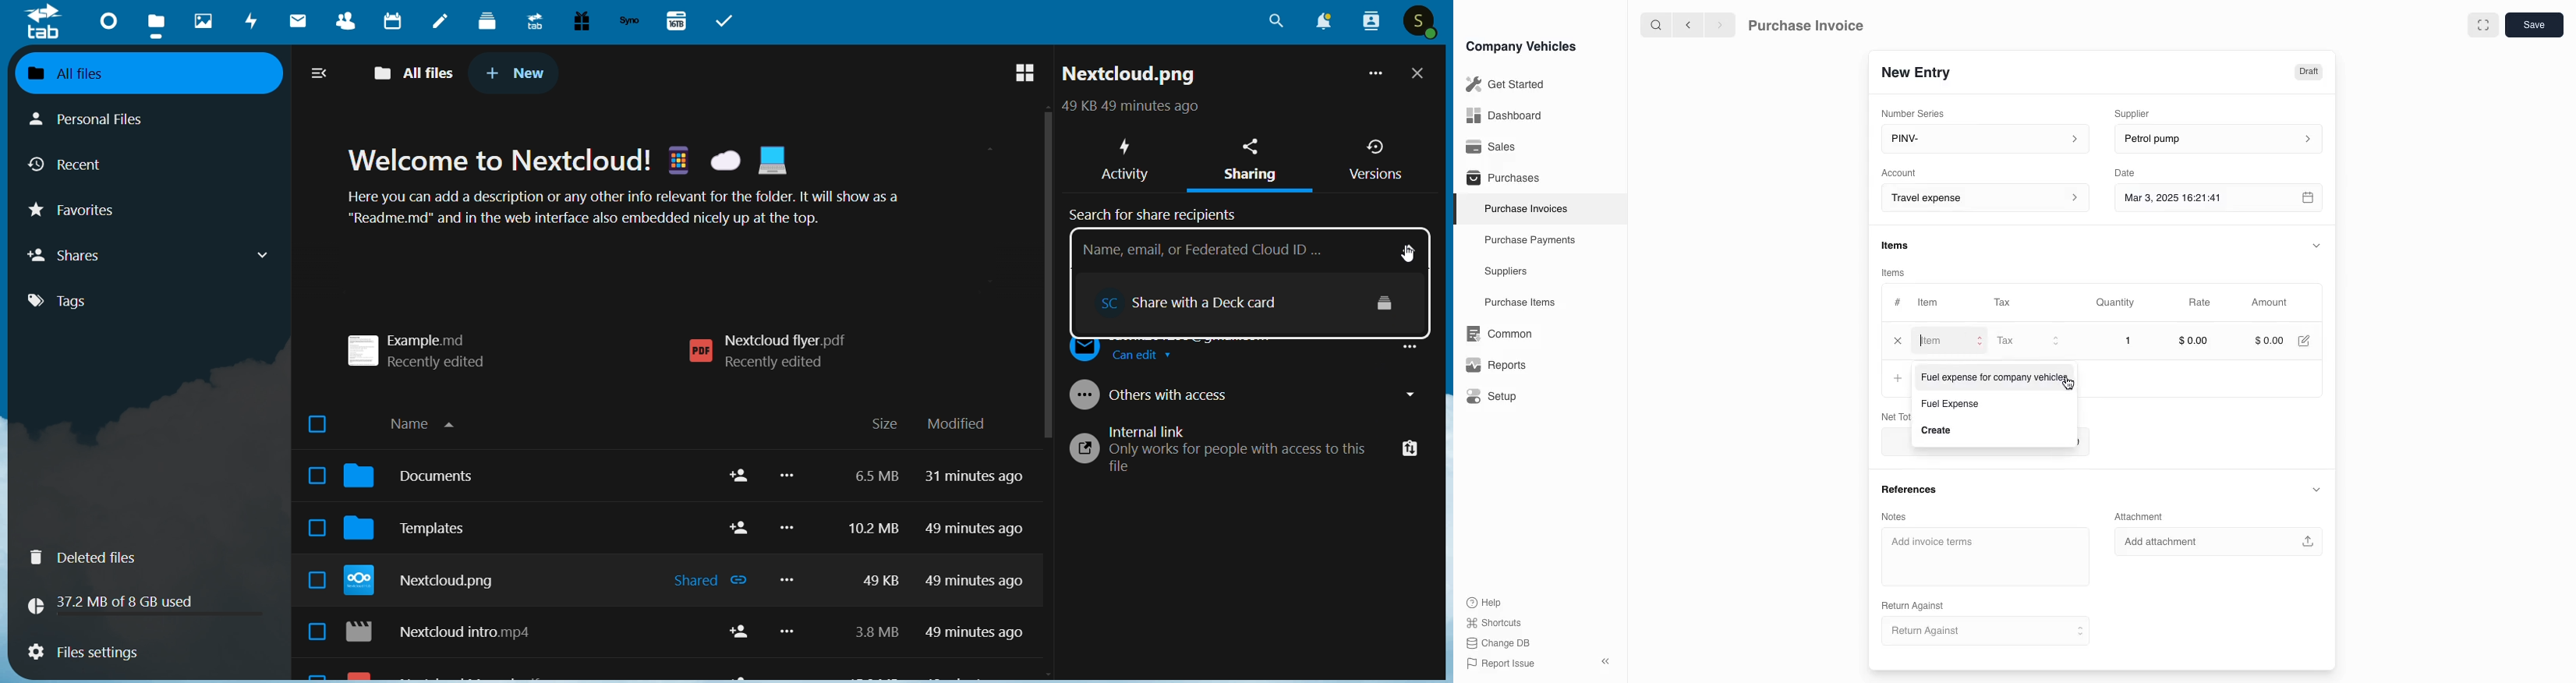 The height and width of the screenshot is (700, 2576). What do you see at coordinates (1503, 115) in the screenshot?
I see `Dashboard` at bounding box center [1503, 115].